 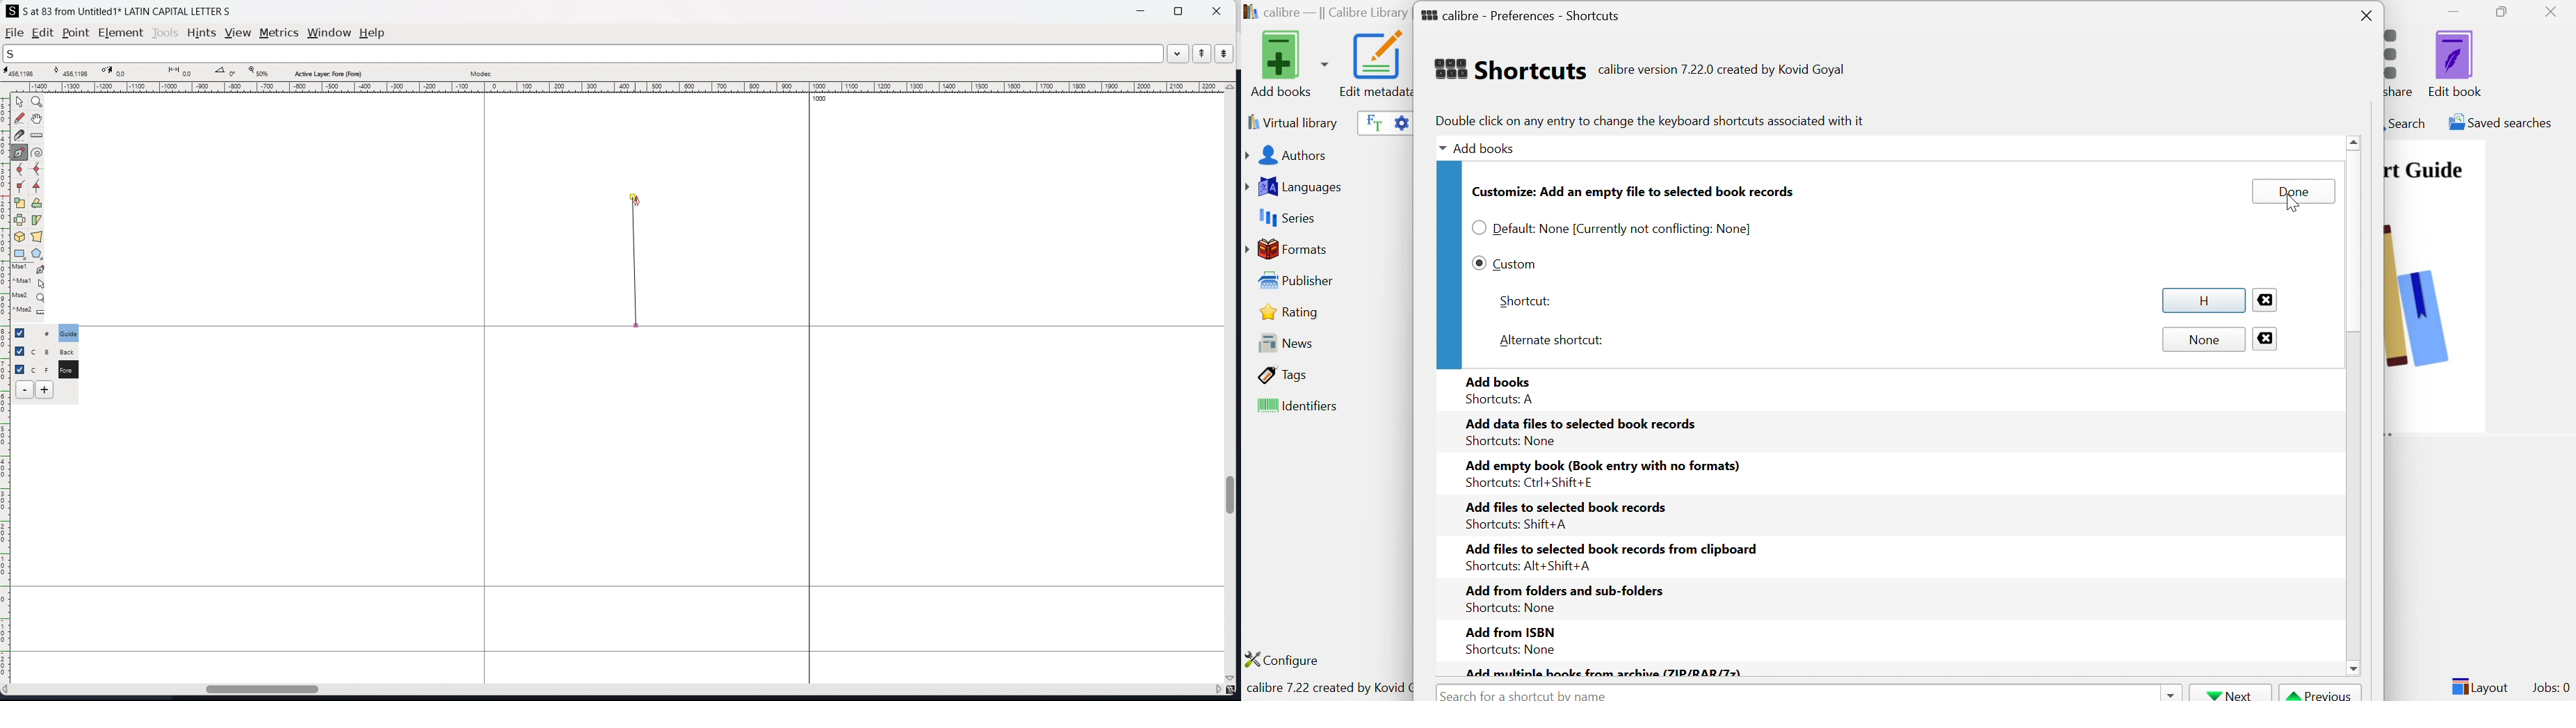 What do you see at coordinates (1296, 187) in the screenshot?
I see `Languages` at bounding box center [1296, 187].